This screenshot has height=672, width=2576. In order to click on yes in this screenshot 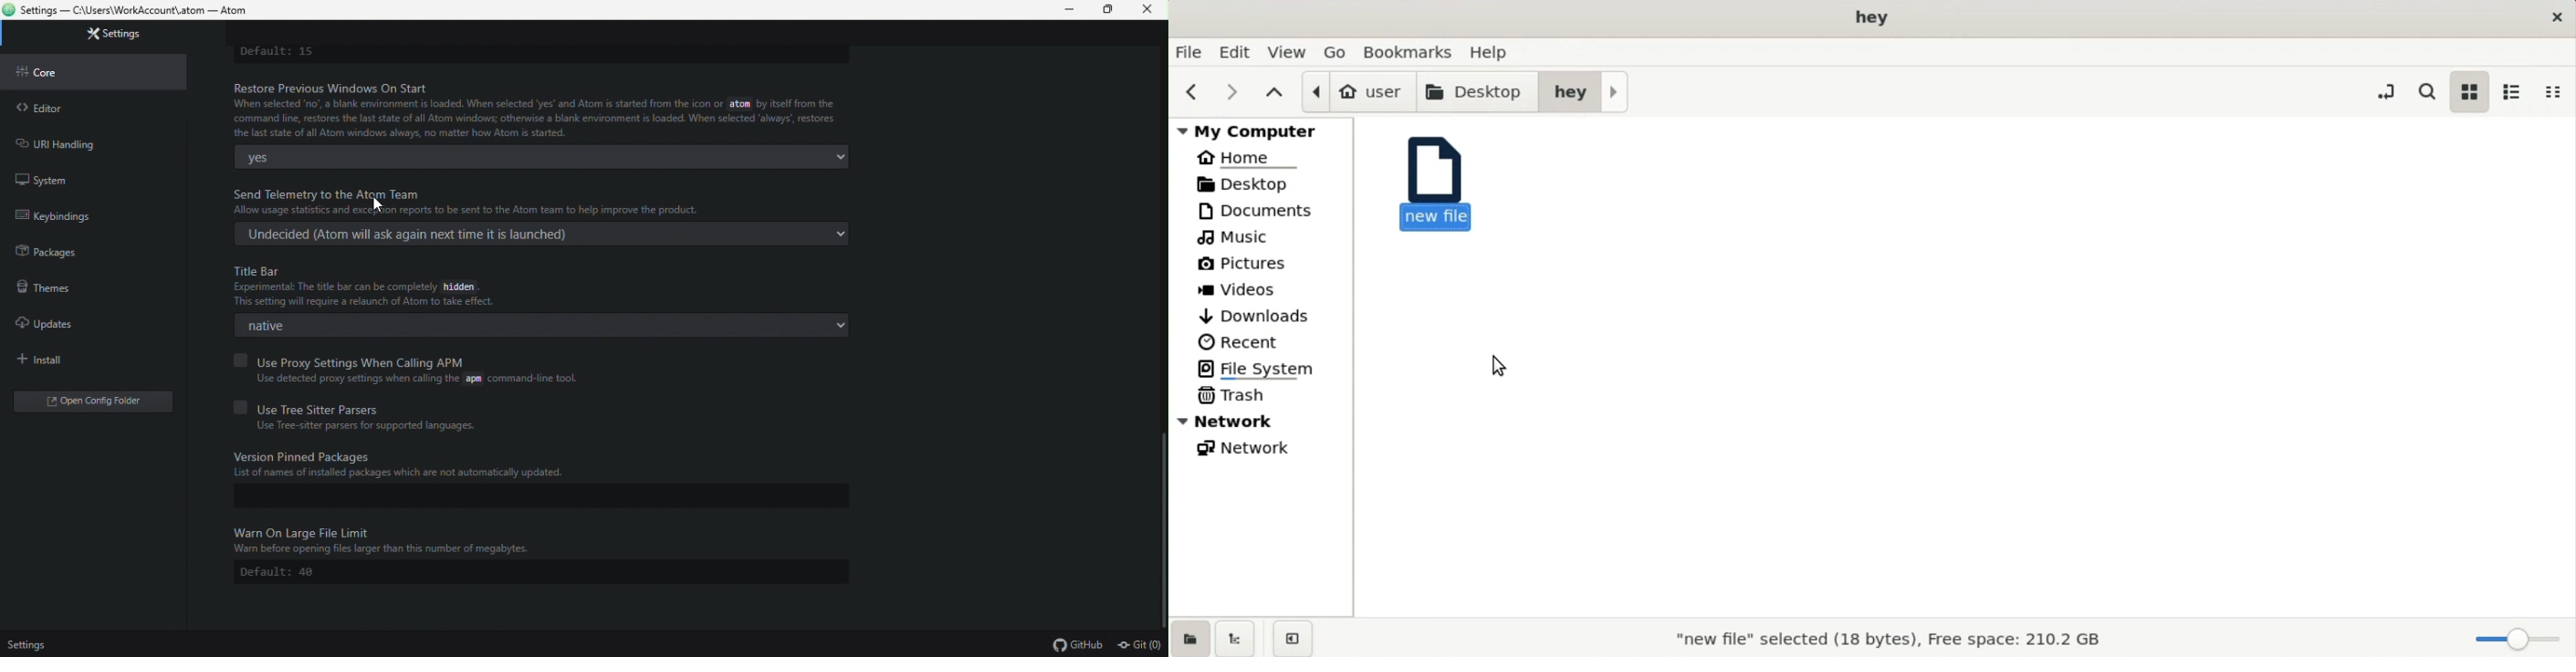, I will do `click(545, 156)`.